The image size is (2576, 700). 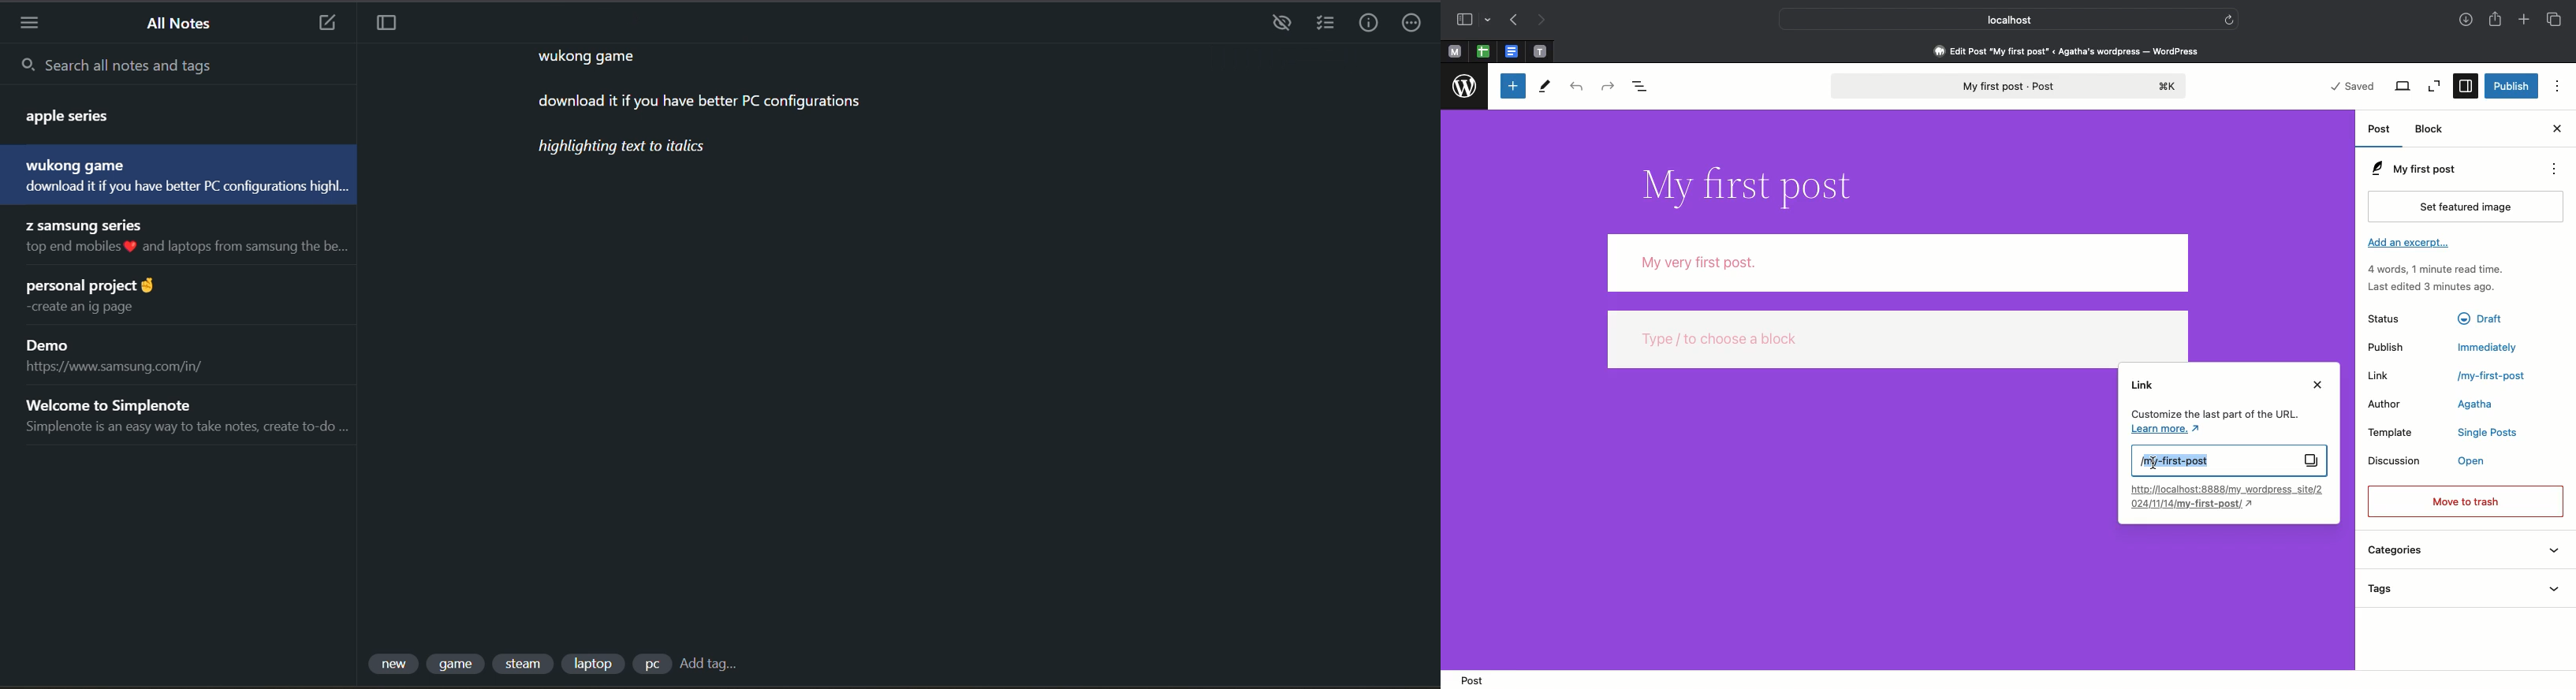 What do you see at coordinates (2213, 423) in the screenshot?
I see `Customize the last part of the URL` at bounding box center [2213, 423].